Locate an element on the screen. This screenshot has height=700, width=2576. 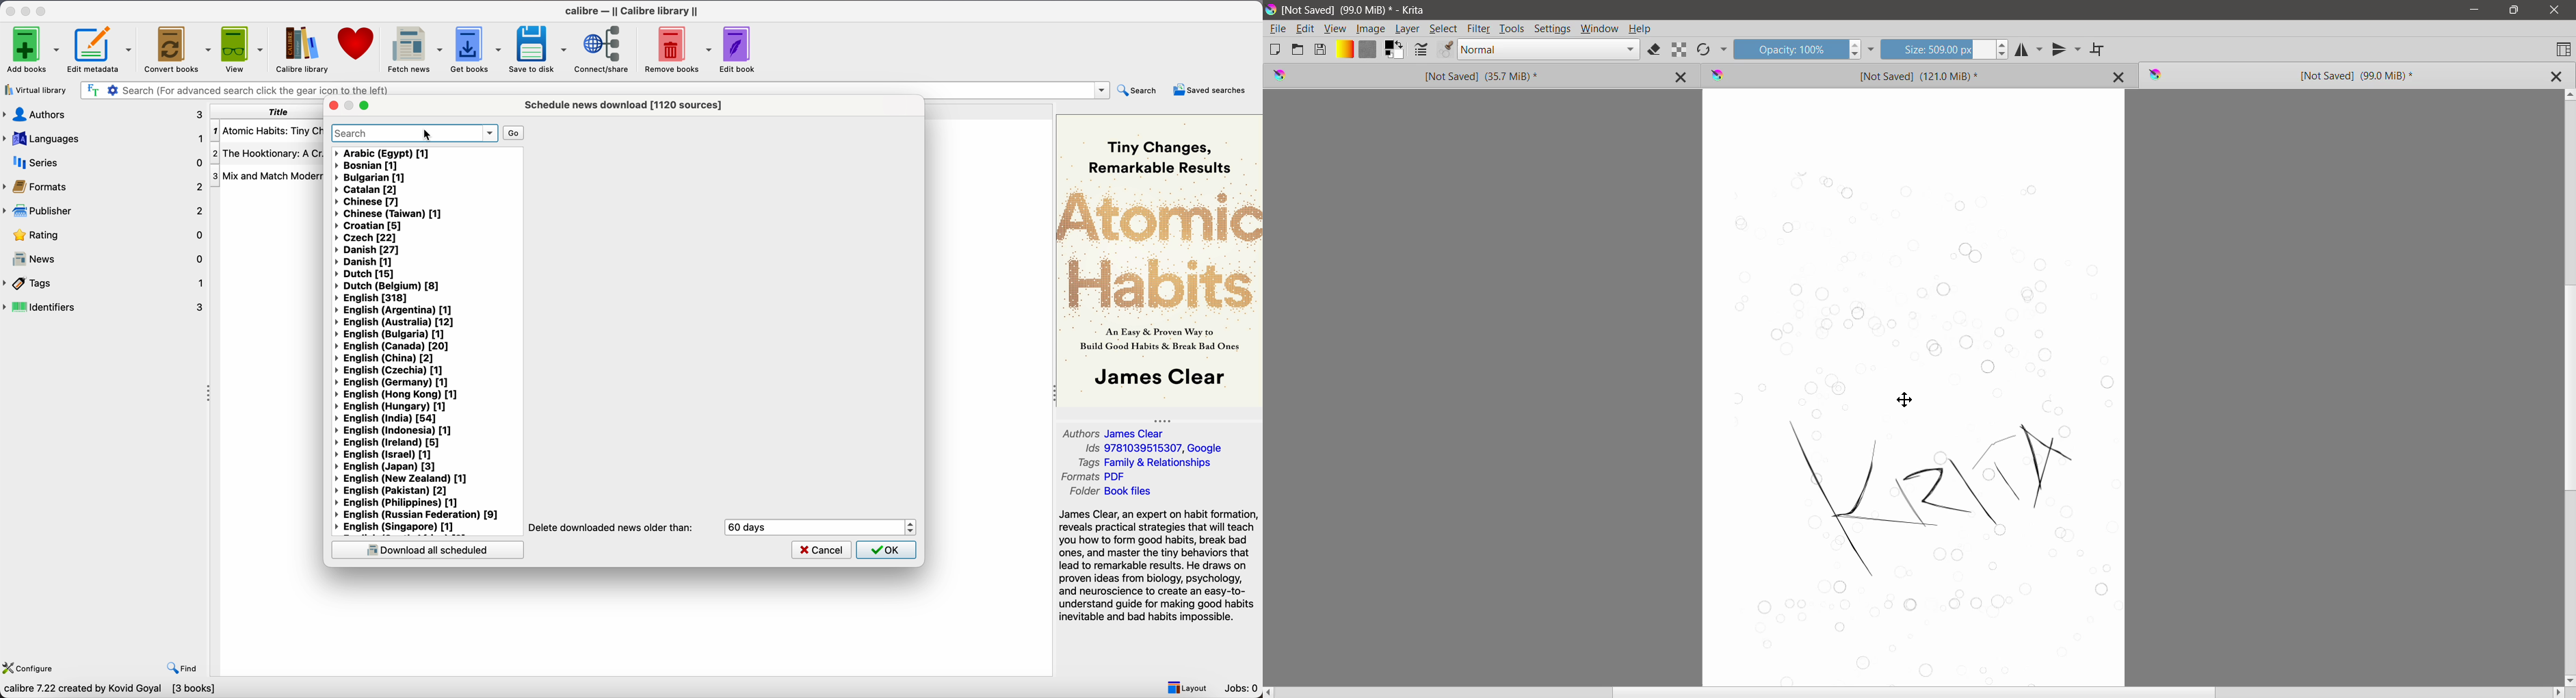
English (Germany) [1] is located at coordinates (394, 383).